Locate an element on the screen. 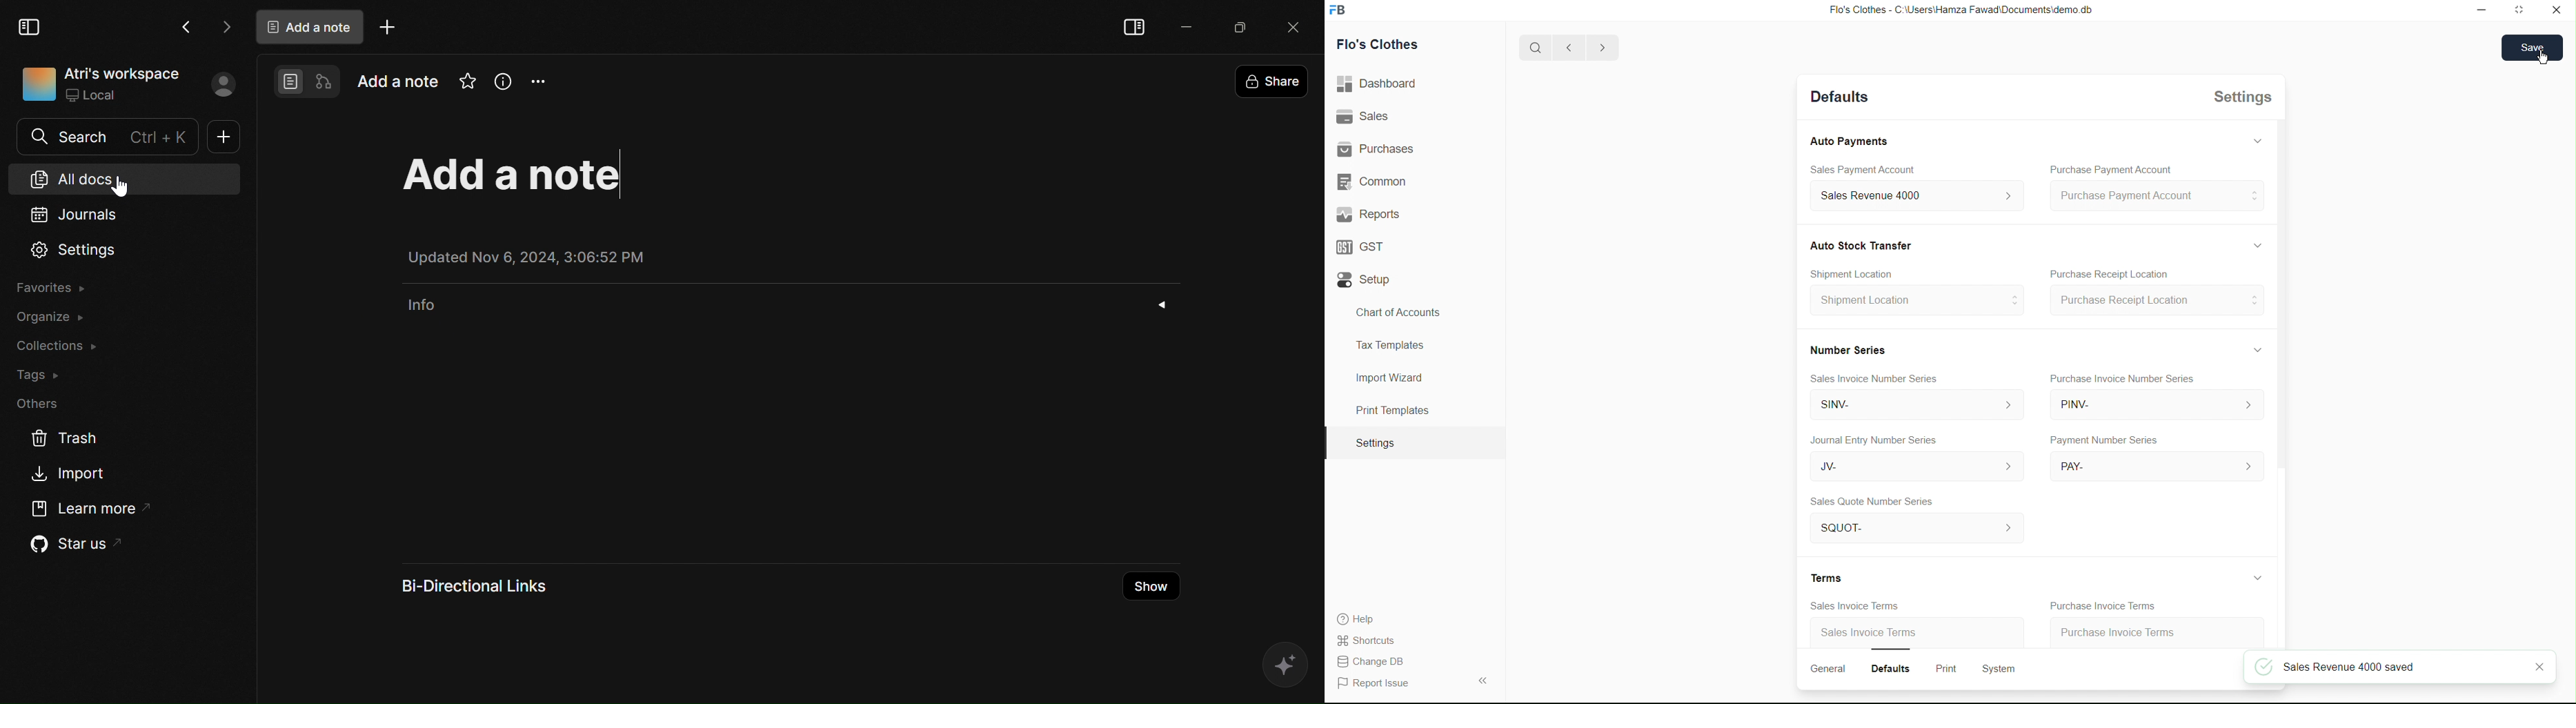 This screenshot has width=2576, height=728. Create is located at coordinates (1862, 271).